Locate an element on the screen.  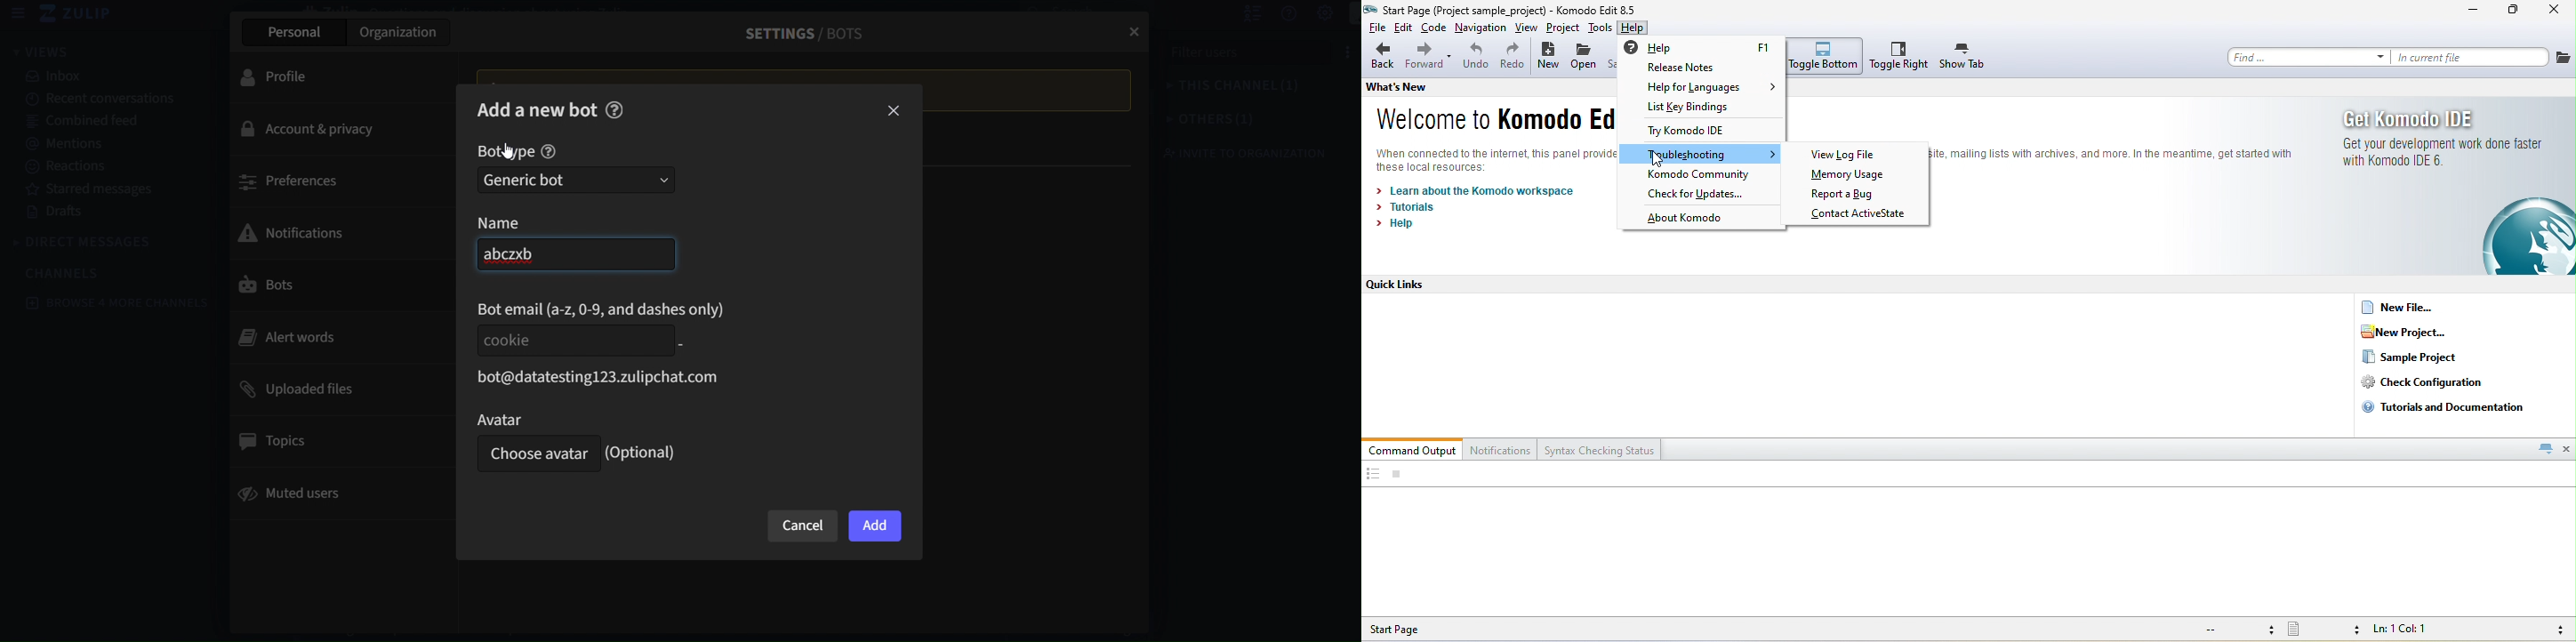
main menu is located at coordinates (1345, 14).